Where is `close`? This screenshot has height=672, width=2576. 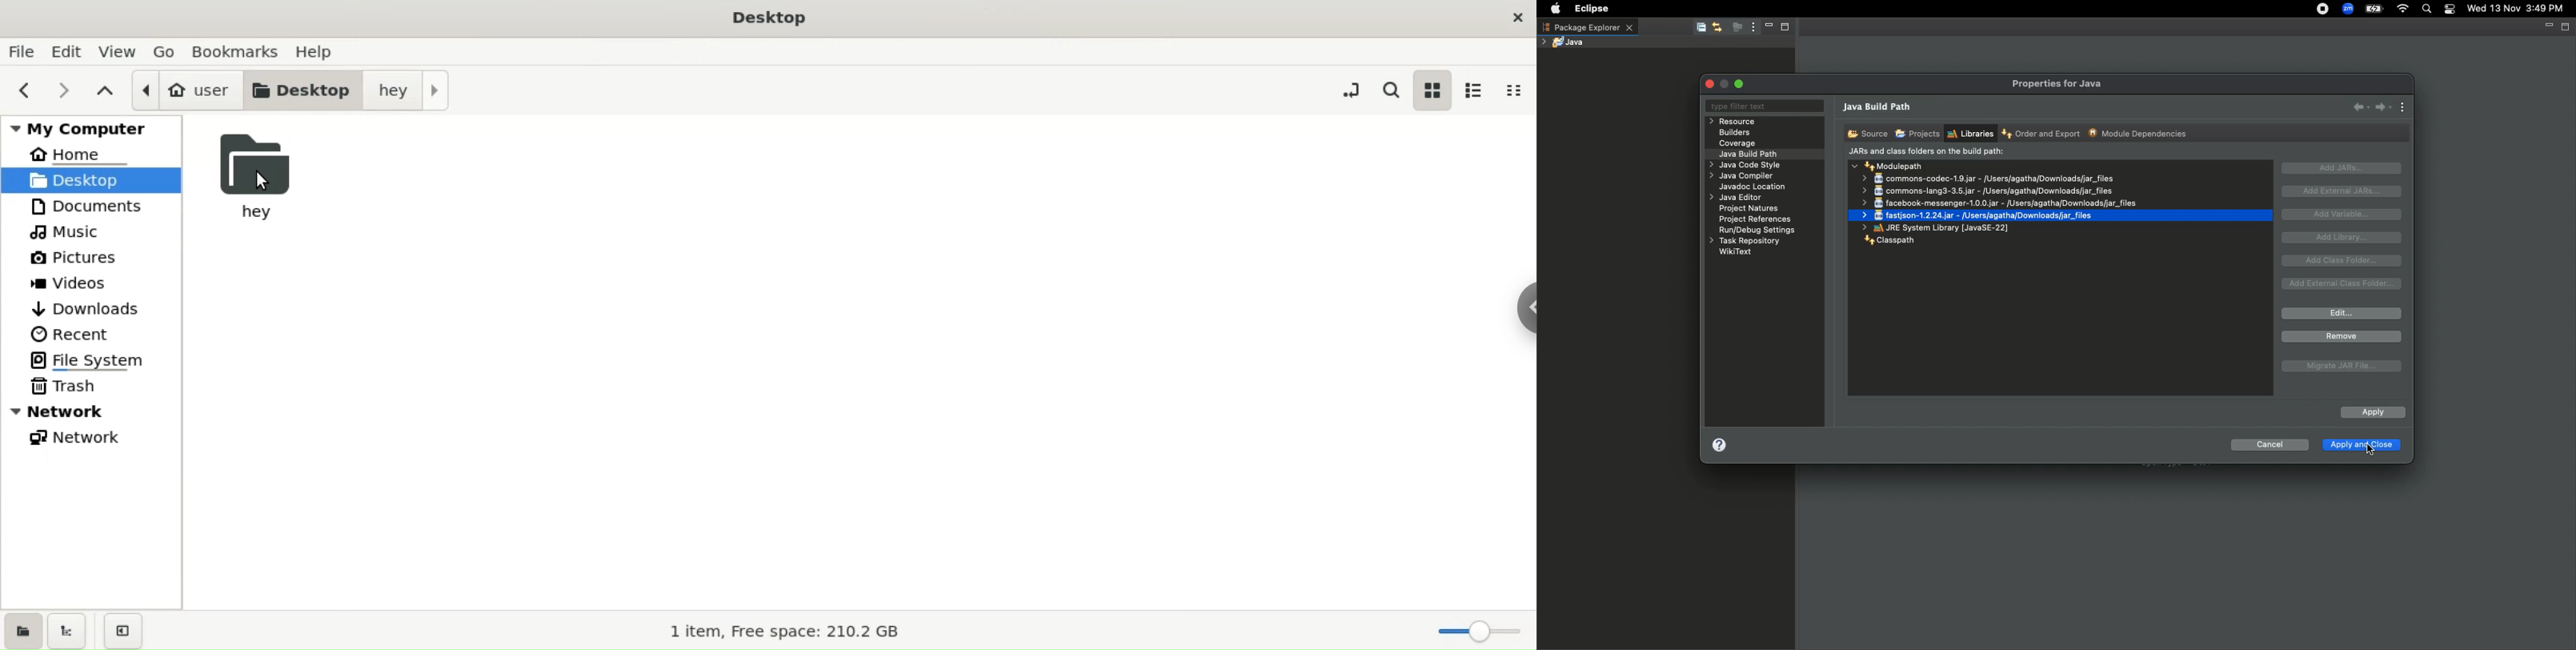
close is located at coordinates (1512, 18).